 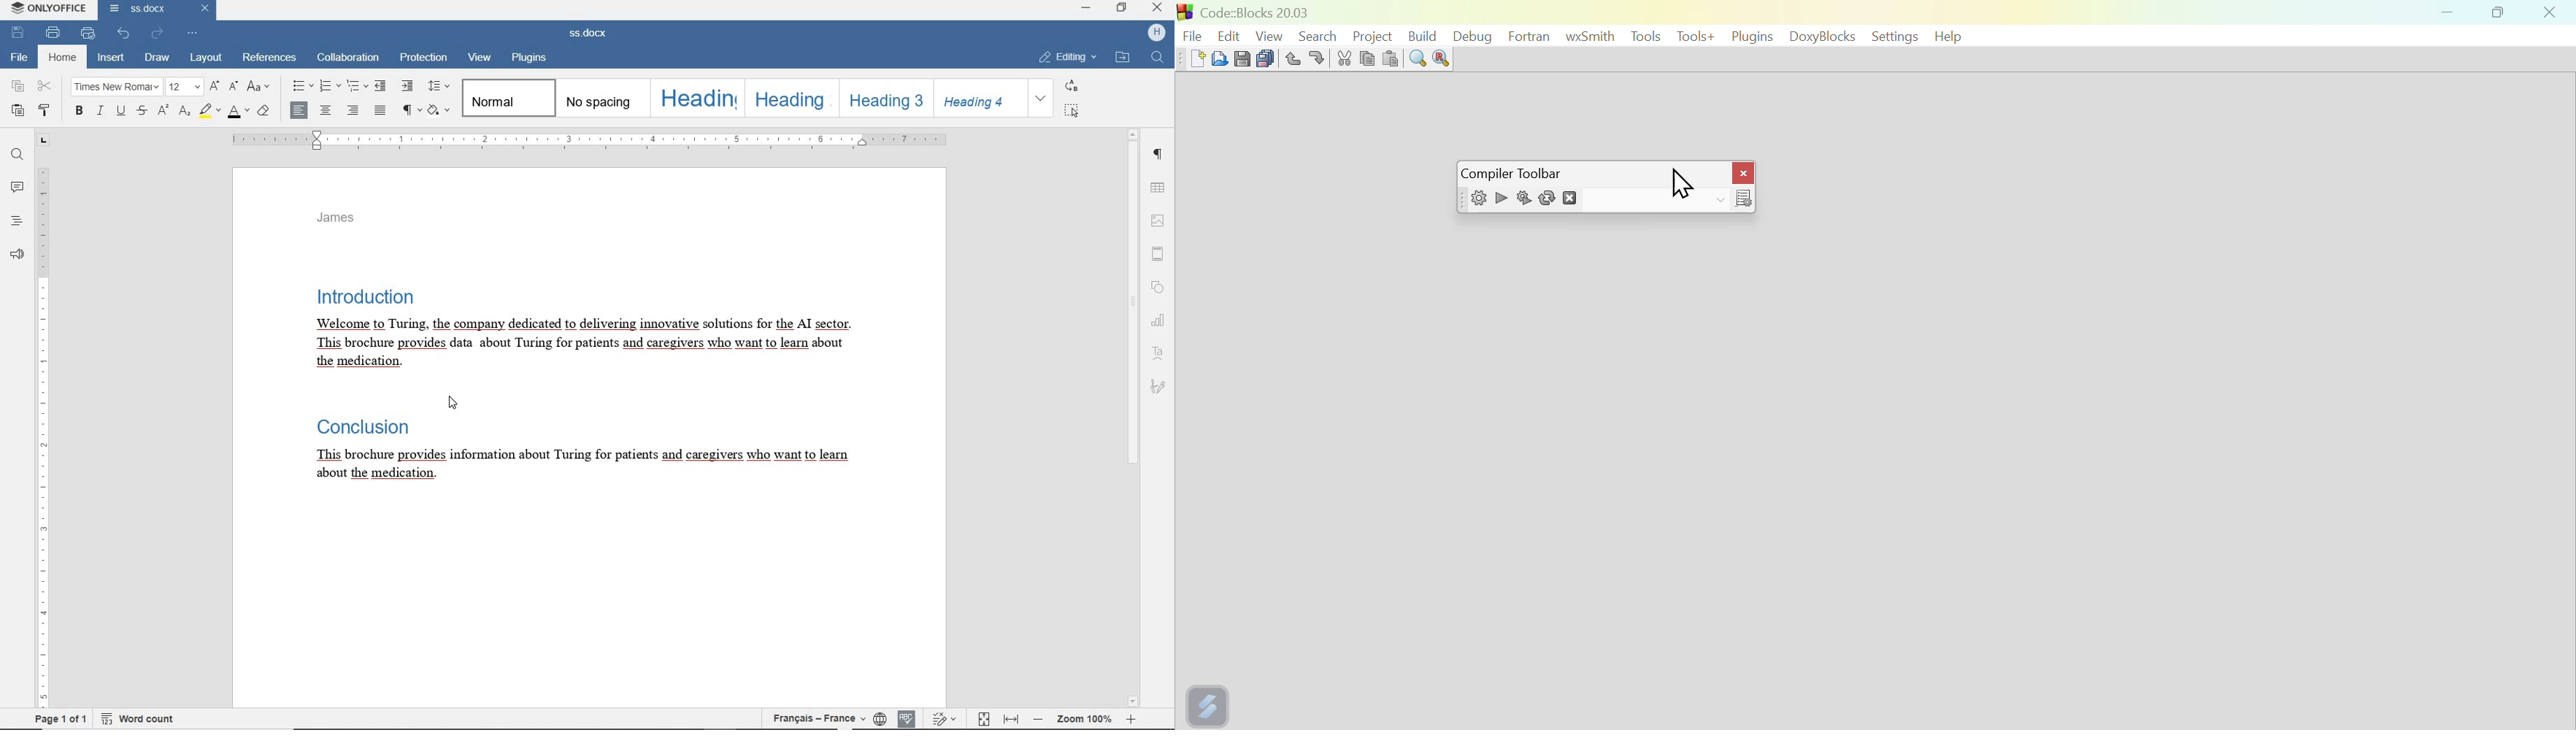 I want to click on FIT TO PAGE, so click(x=984, y=718).